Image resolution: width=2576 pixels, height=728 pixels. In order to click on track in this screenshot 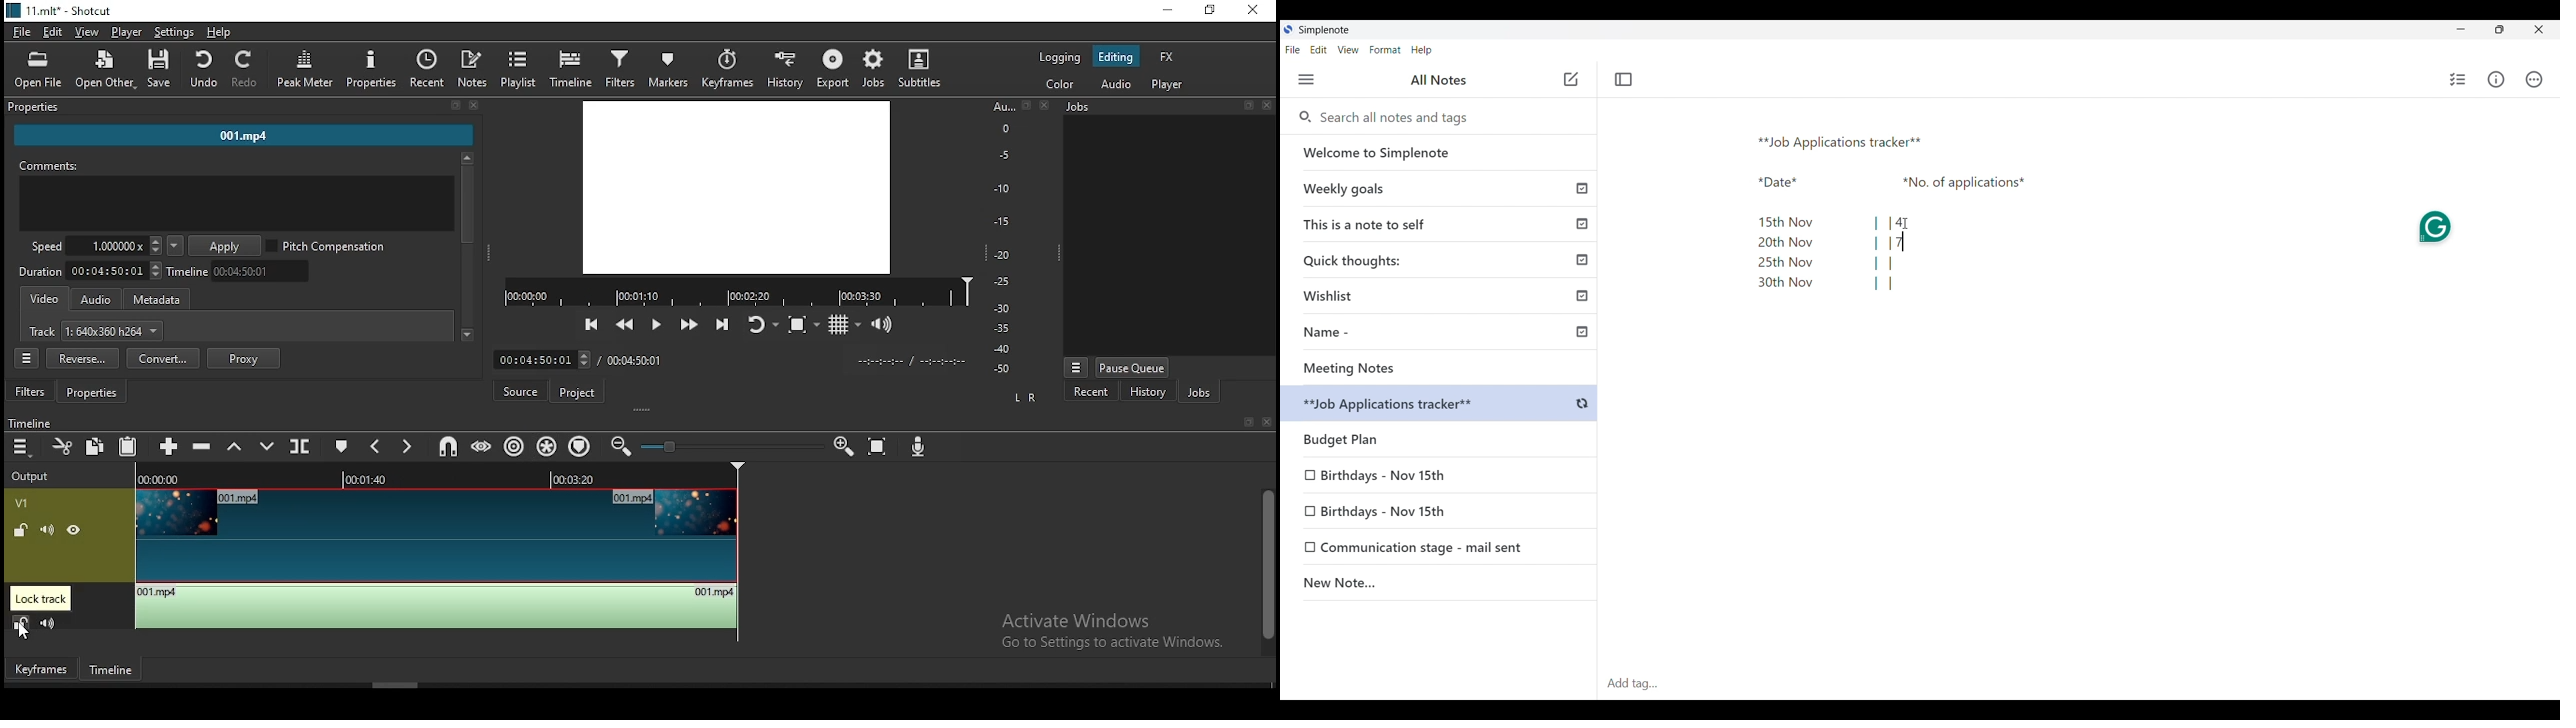, I will do `click(95, 331)`.